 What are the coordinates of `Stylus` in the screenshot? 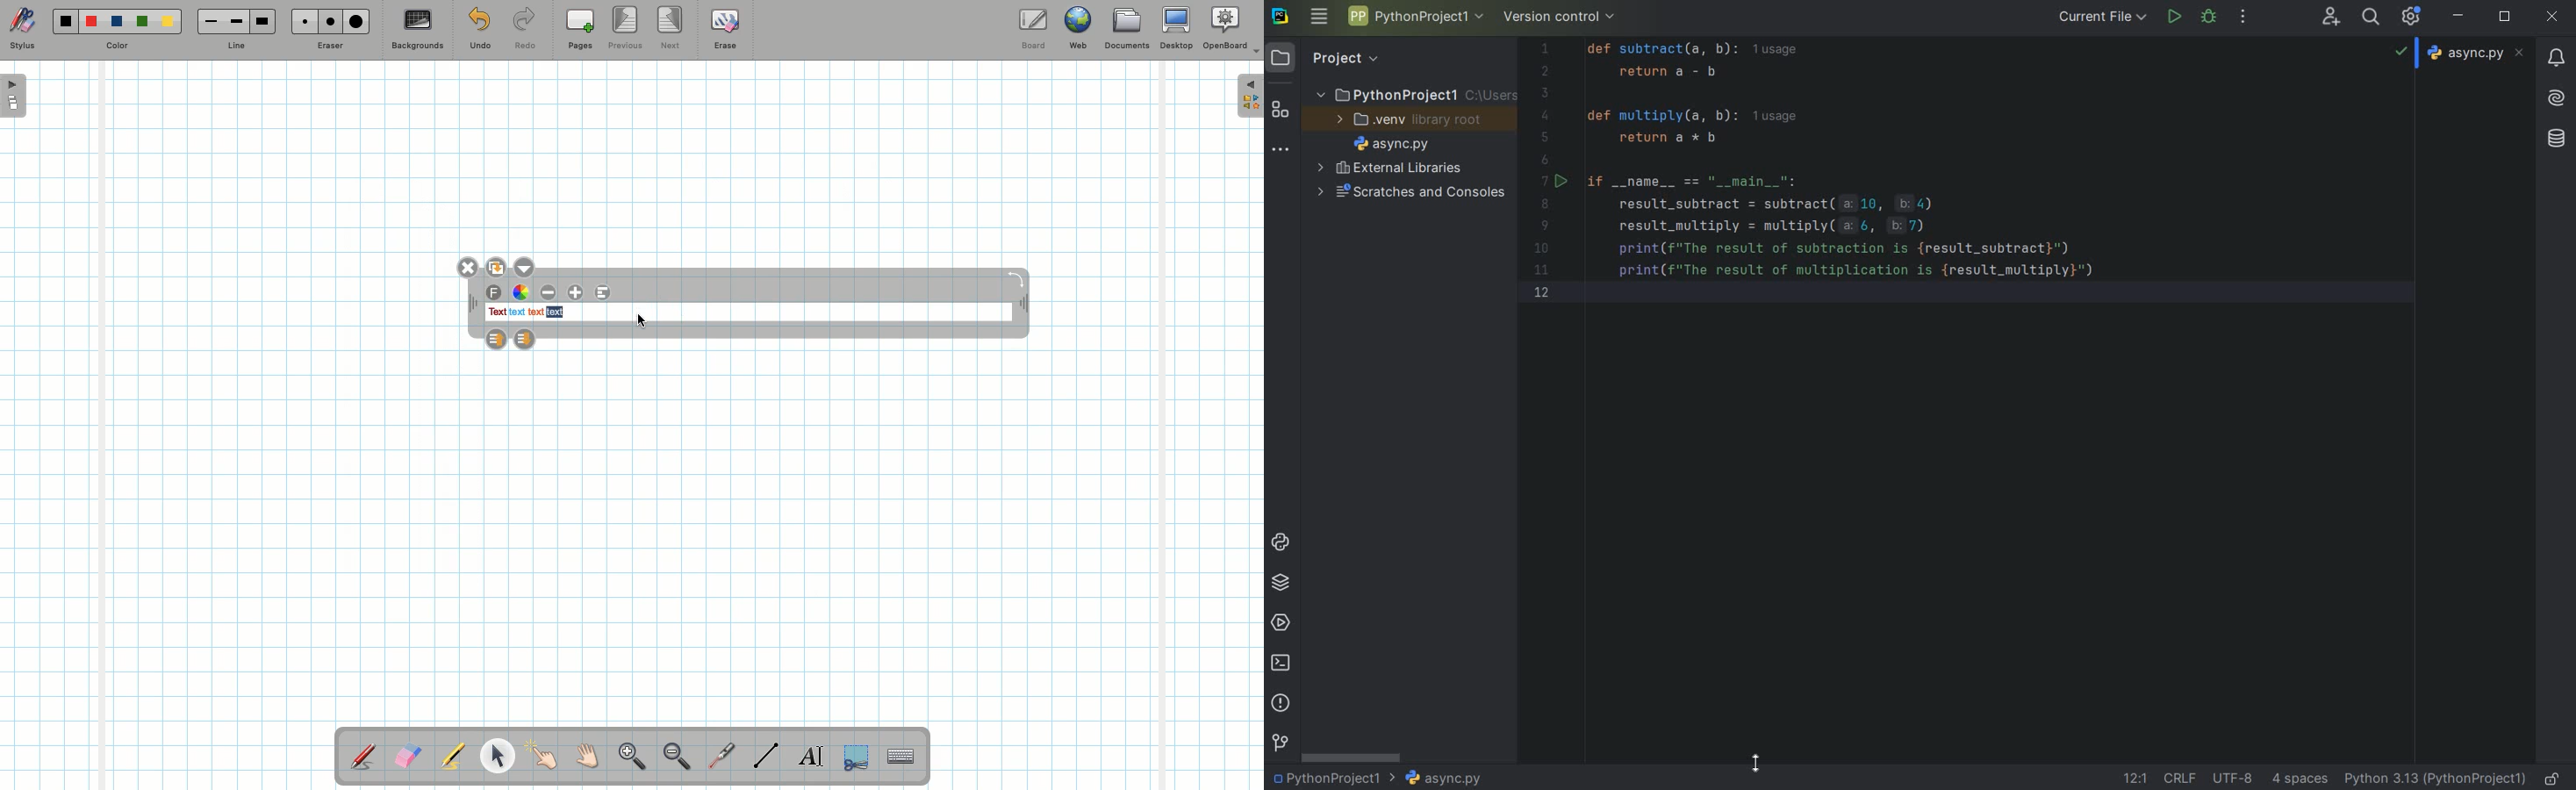 It's located at (22, 29).